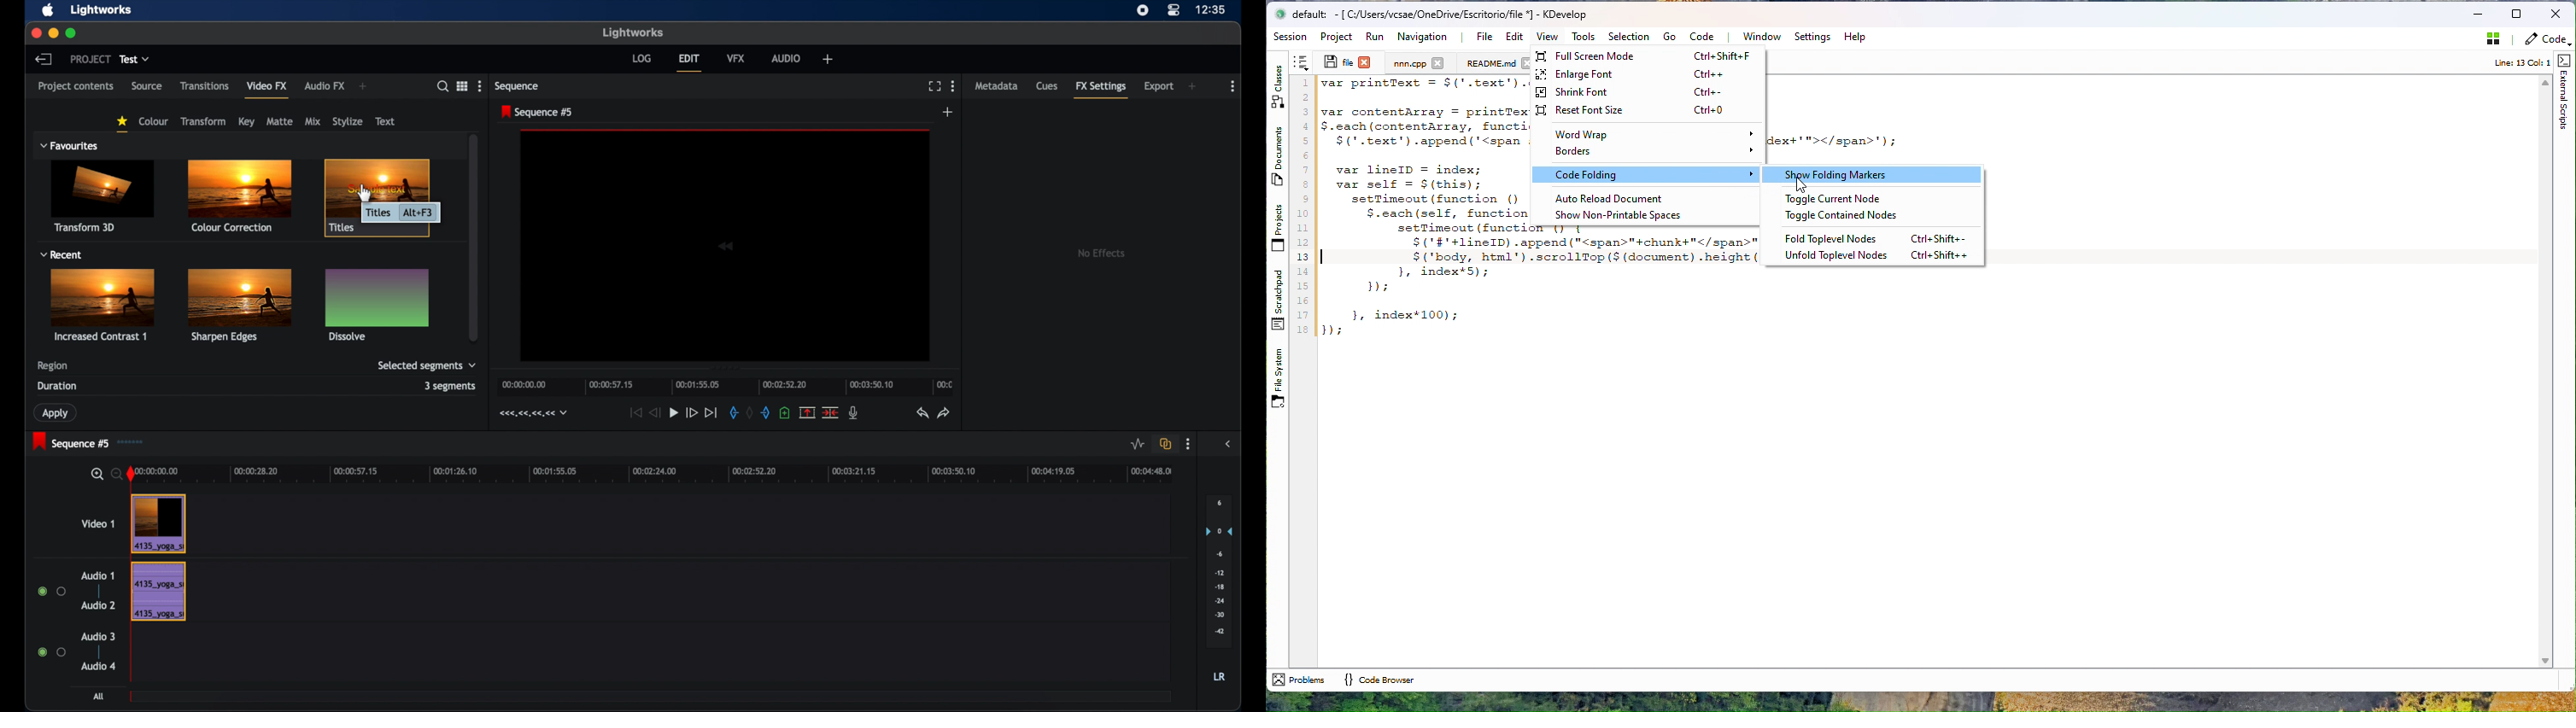 The width and height of the screenshot is (2576, 728). I want to click on add, so click(828, 59).